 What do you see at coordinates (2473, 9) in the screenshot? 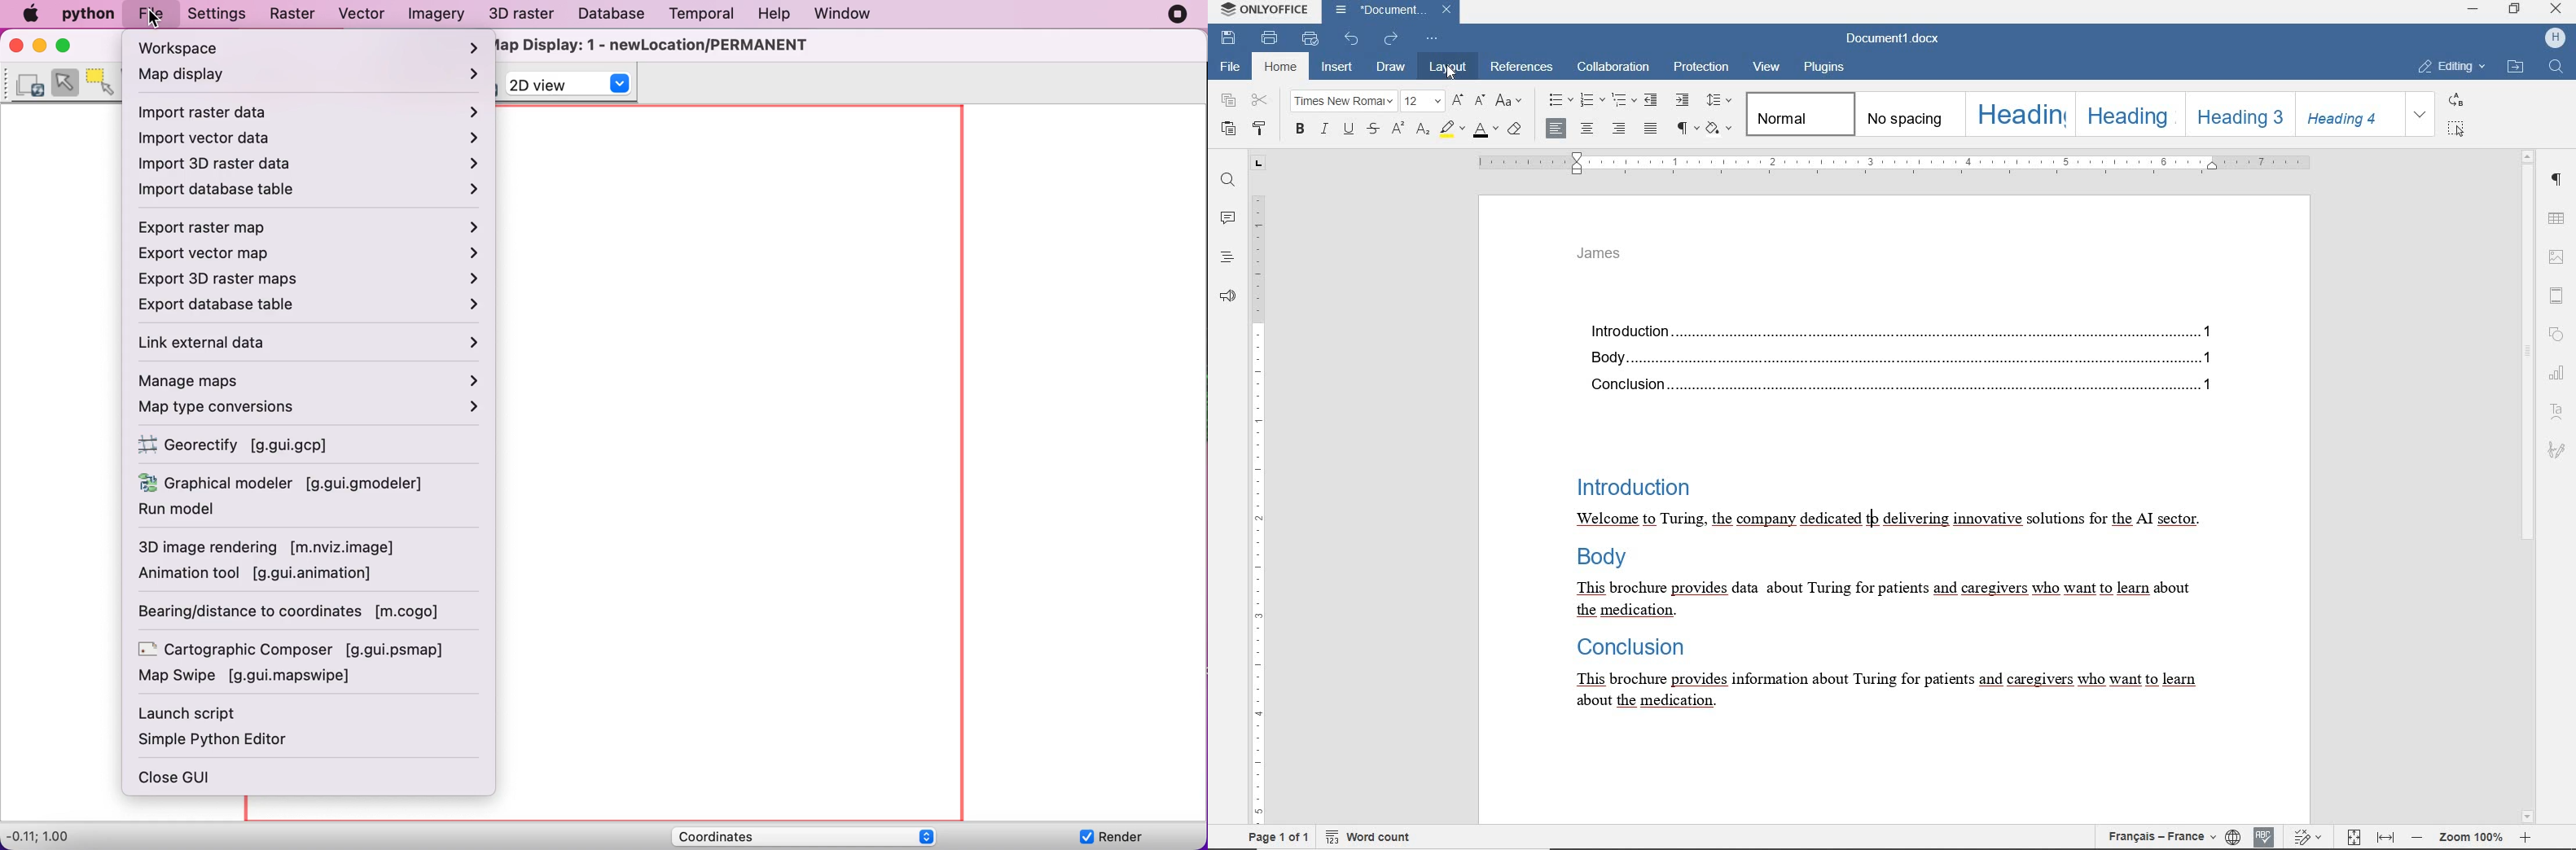
I see `minimize` at bounding box center [2473, 9].